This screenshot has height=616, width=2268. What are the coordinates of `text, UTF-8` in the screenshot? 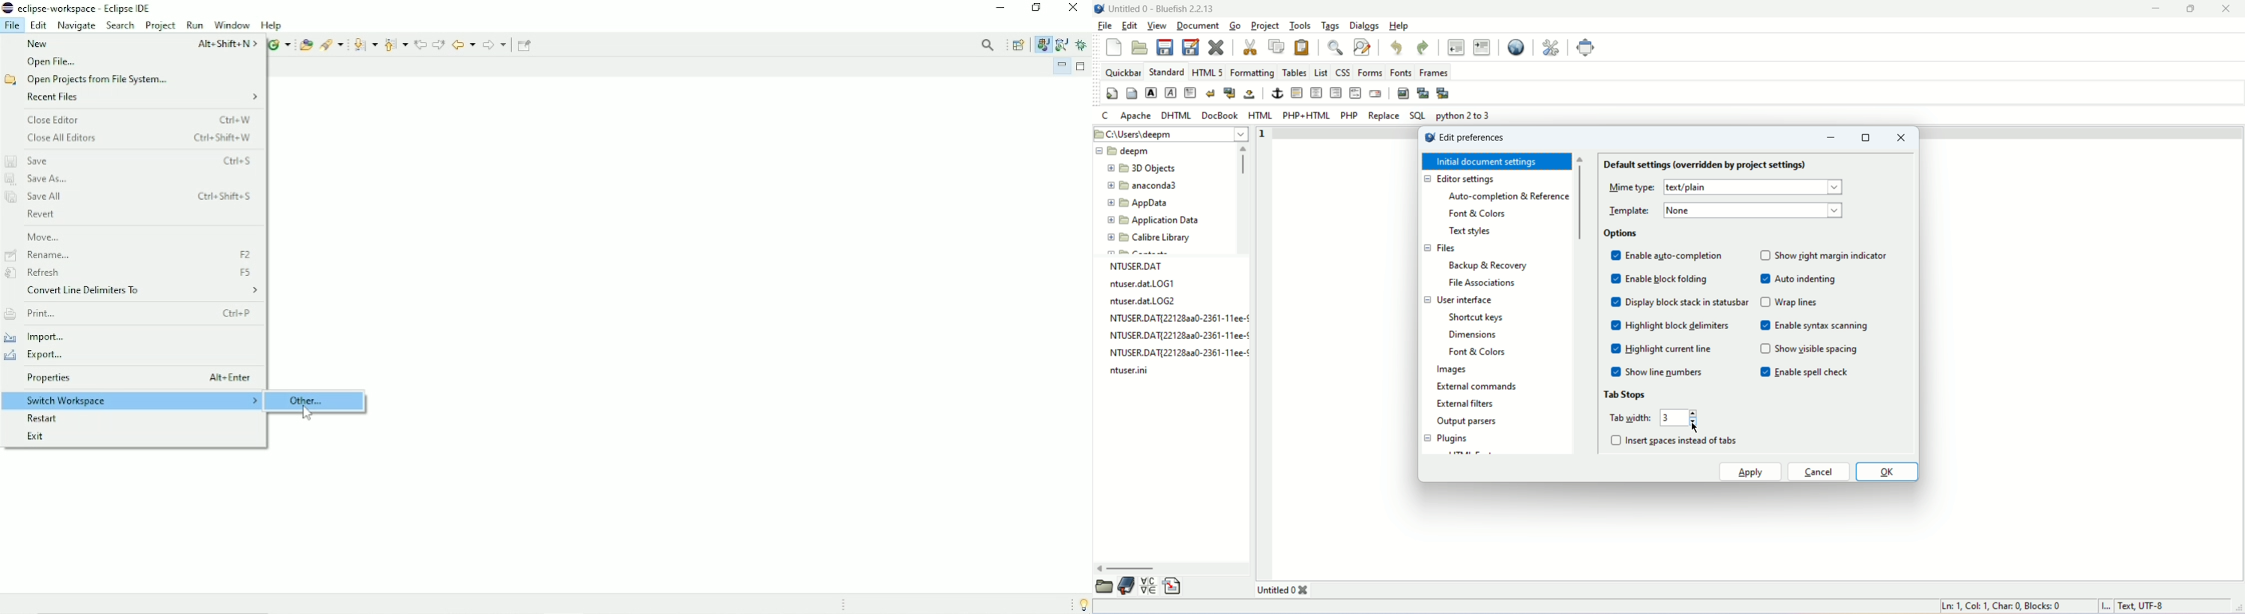 It's located at (2139, 607).